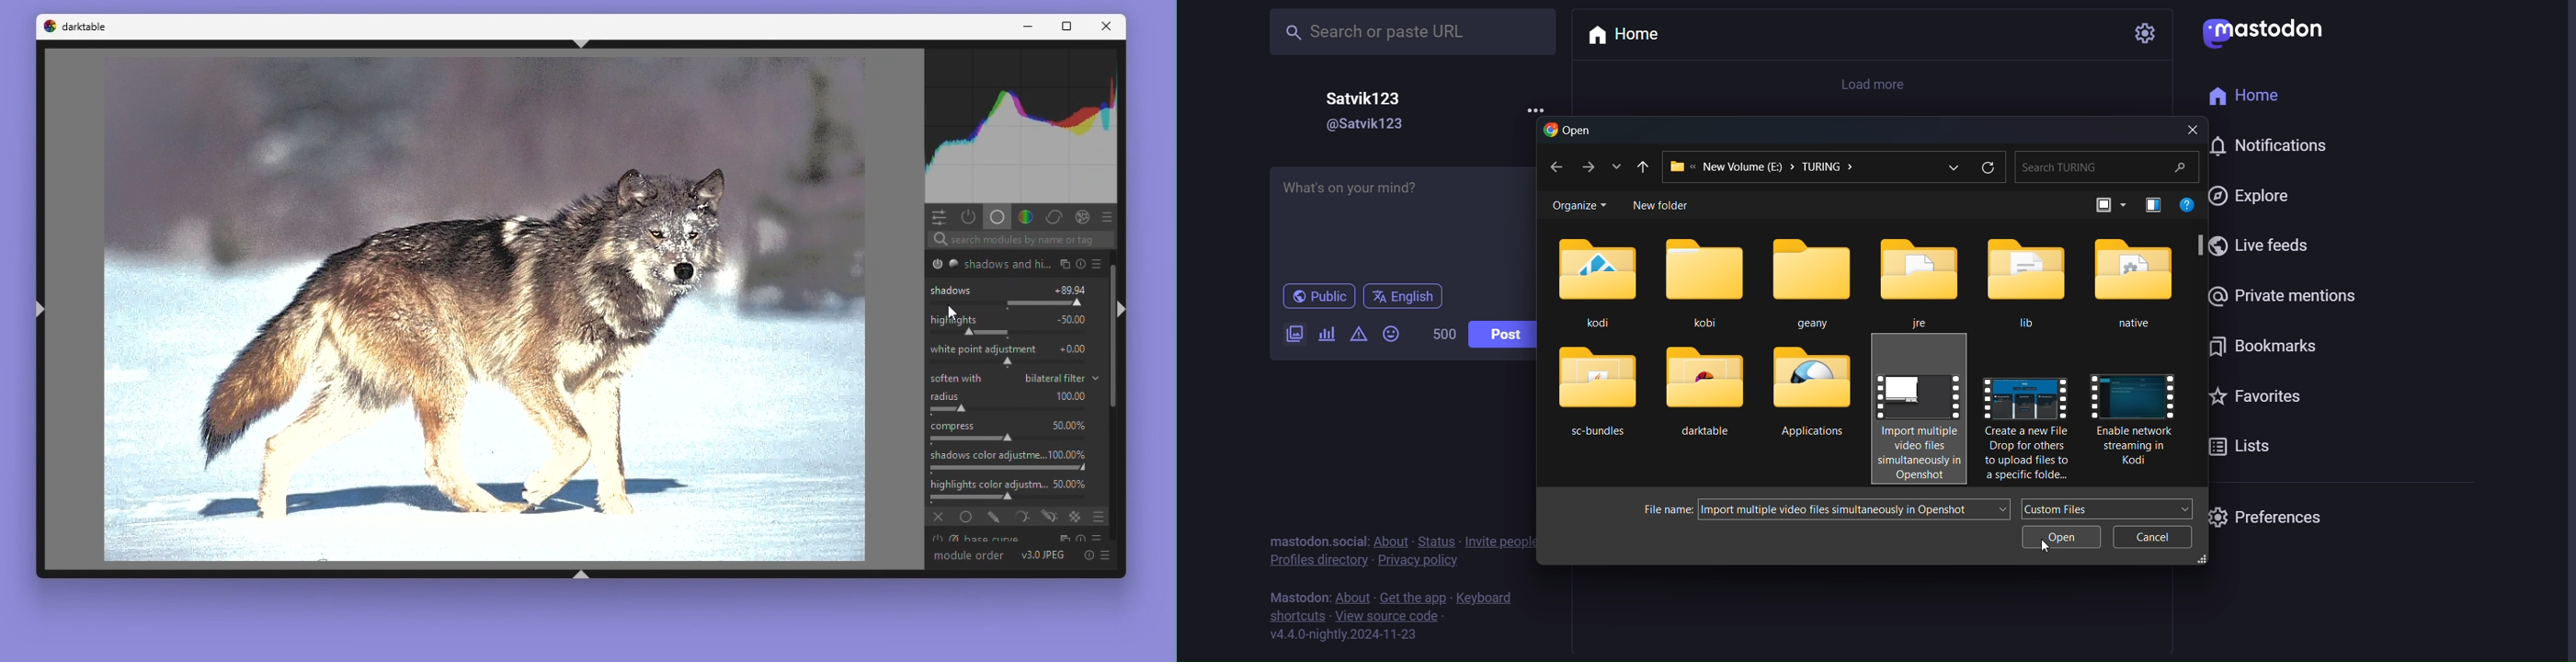 The width and height of the screenshot is (2576, 672). I want to click on bookmark, so click(2262, 348).